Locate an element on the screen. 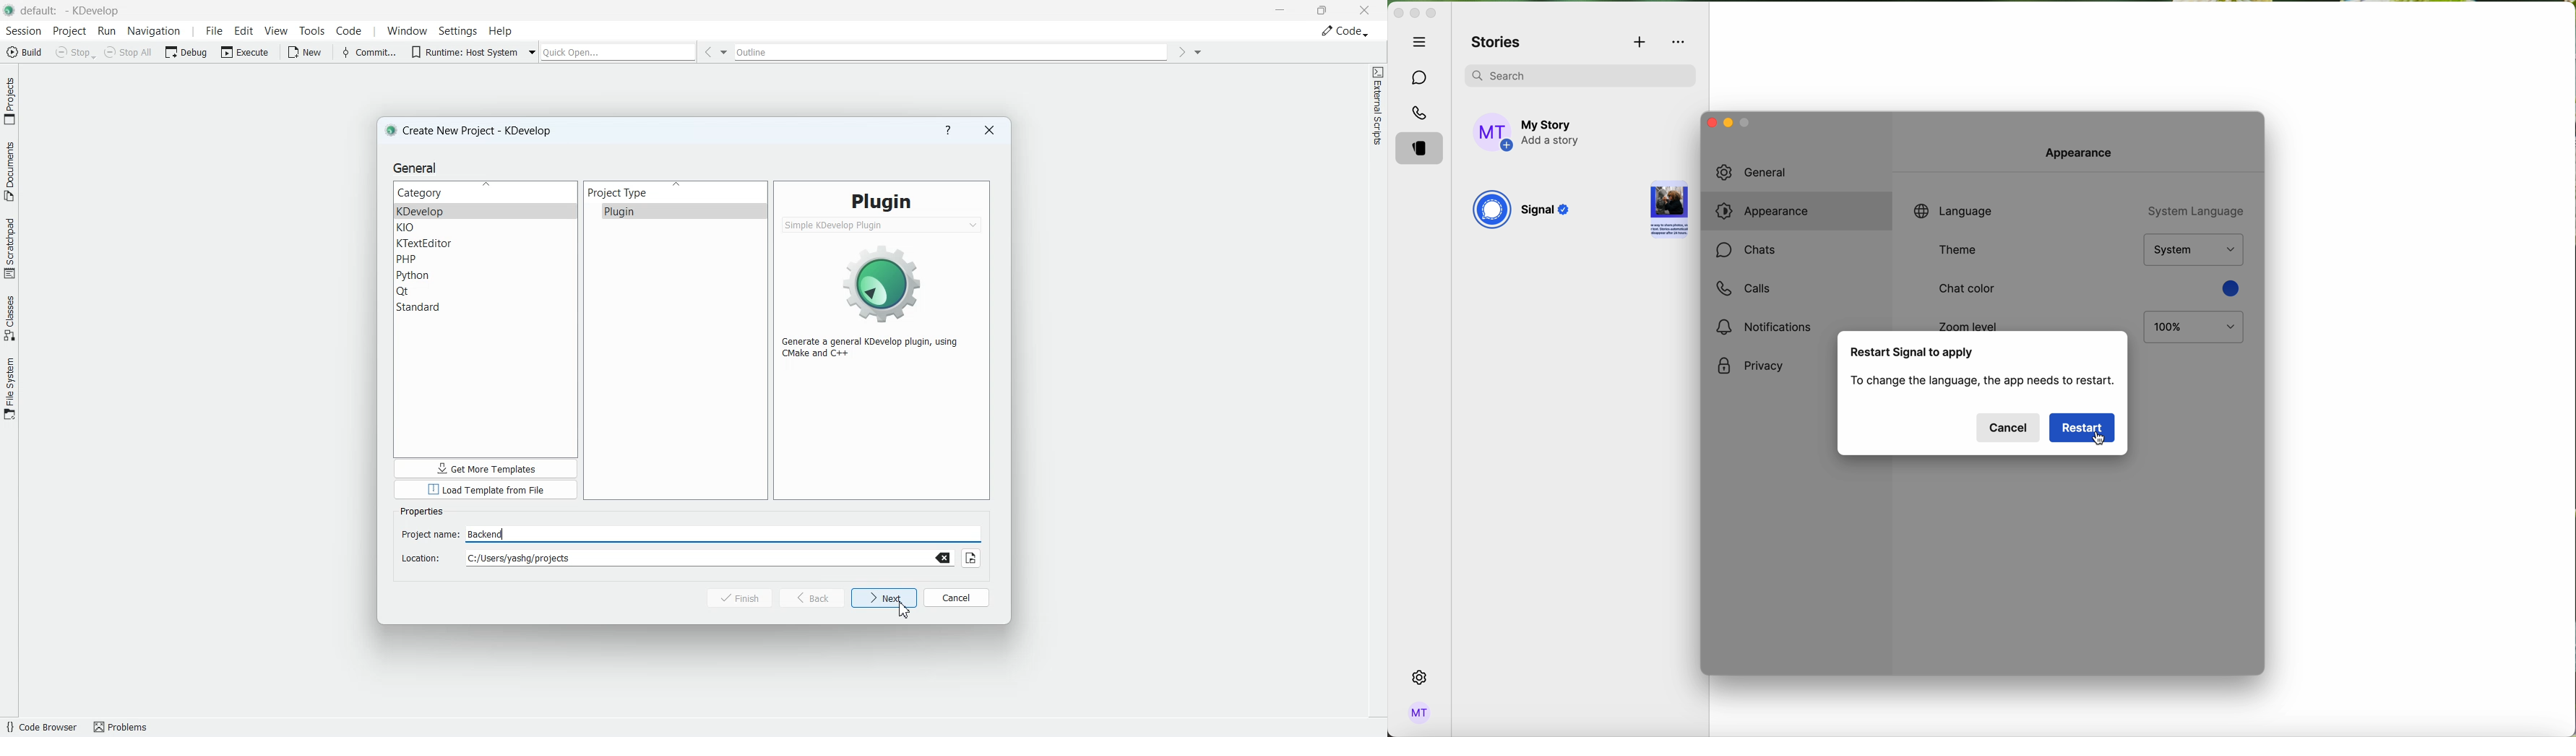 The width and height of the screenshot is (2576, 756). blue is located at coordinates (2229, 288).